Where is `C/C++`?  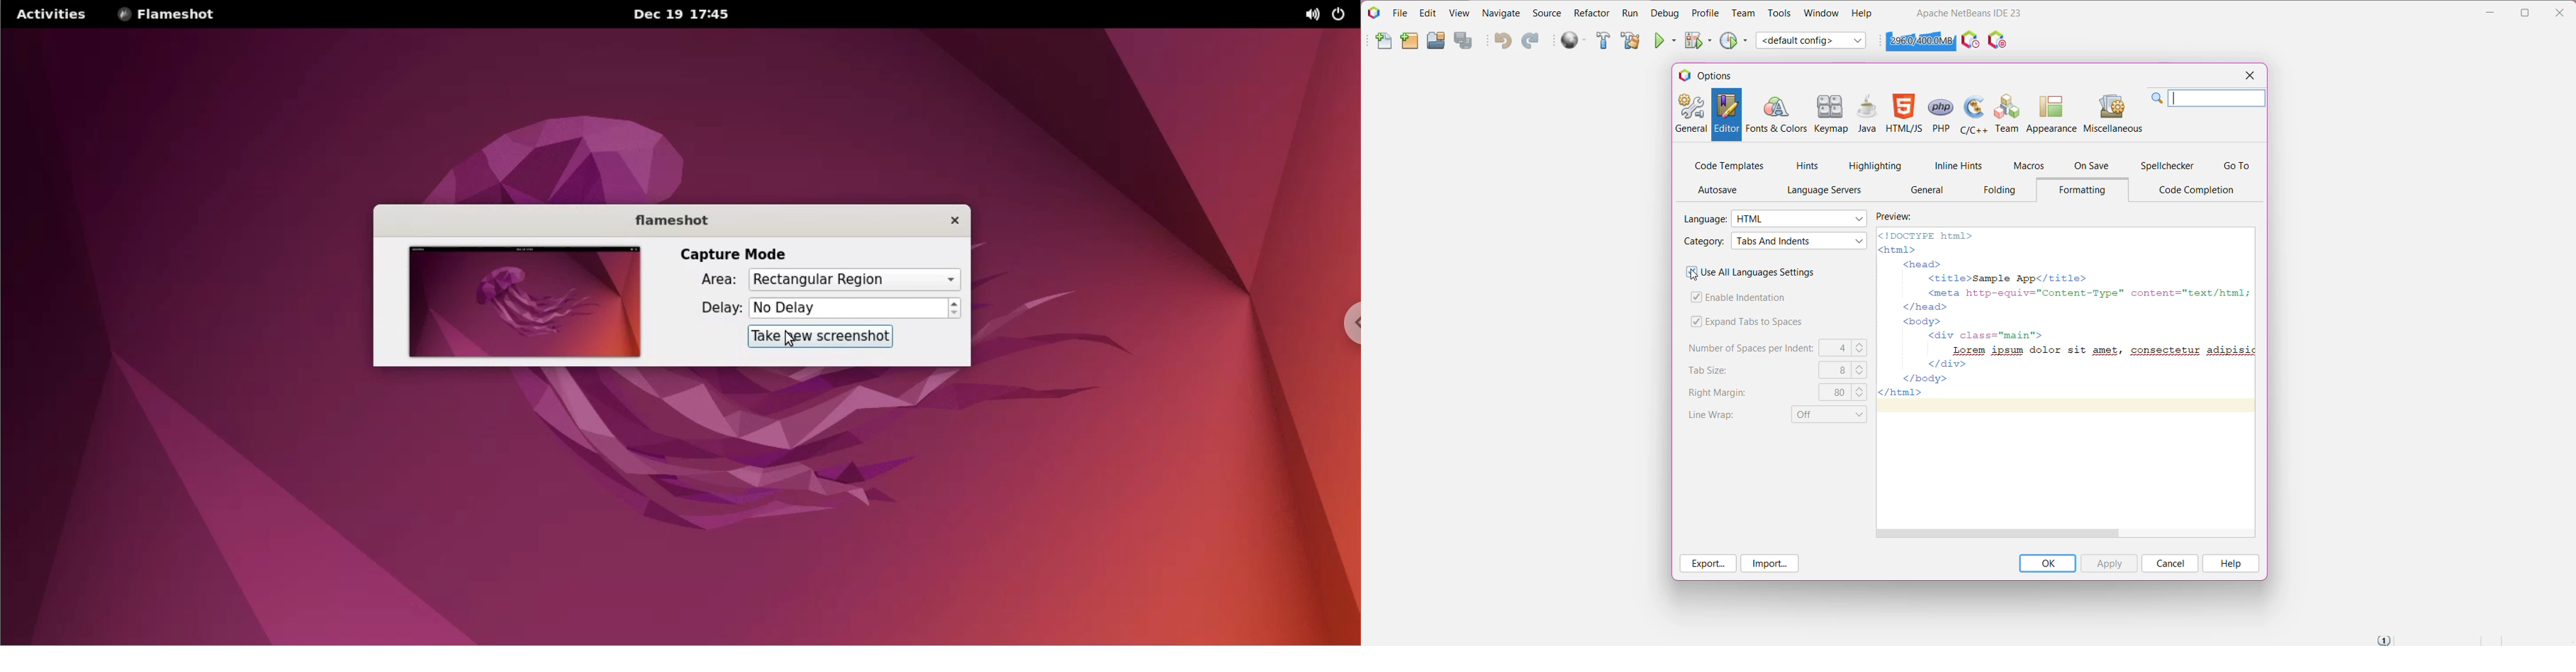 C/C++ is located at coordinates (1974, 113).